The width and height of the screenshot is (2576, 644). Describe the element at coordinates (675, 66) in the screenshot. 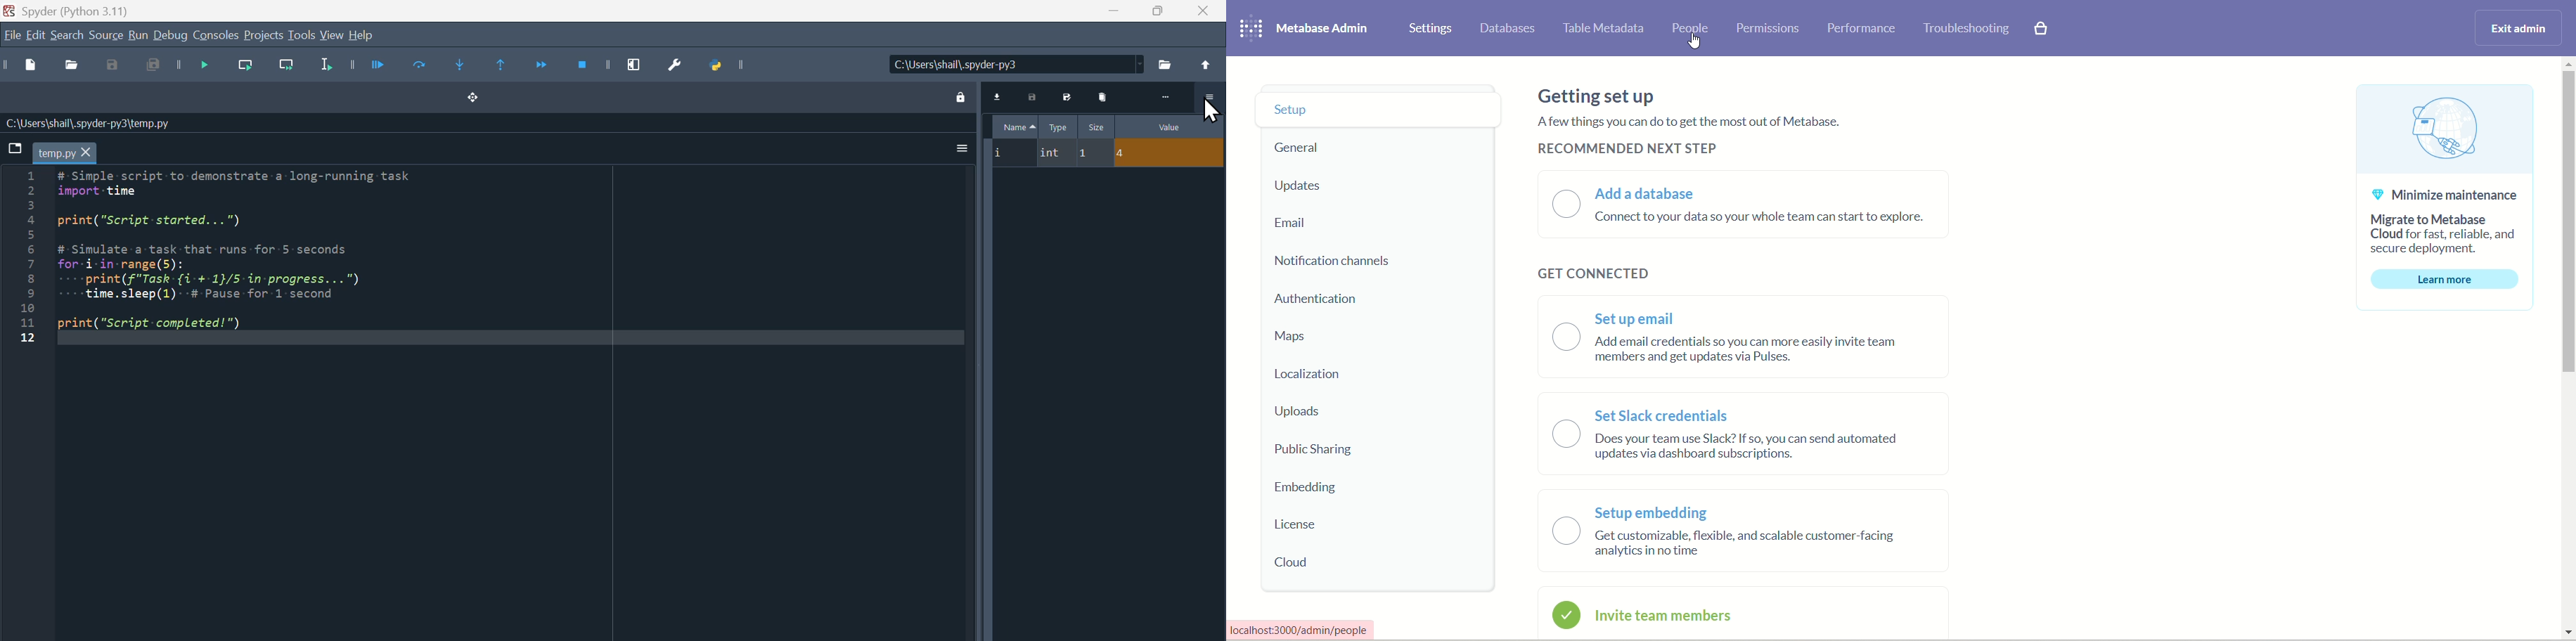

I see `Preferences` at that location.